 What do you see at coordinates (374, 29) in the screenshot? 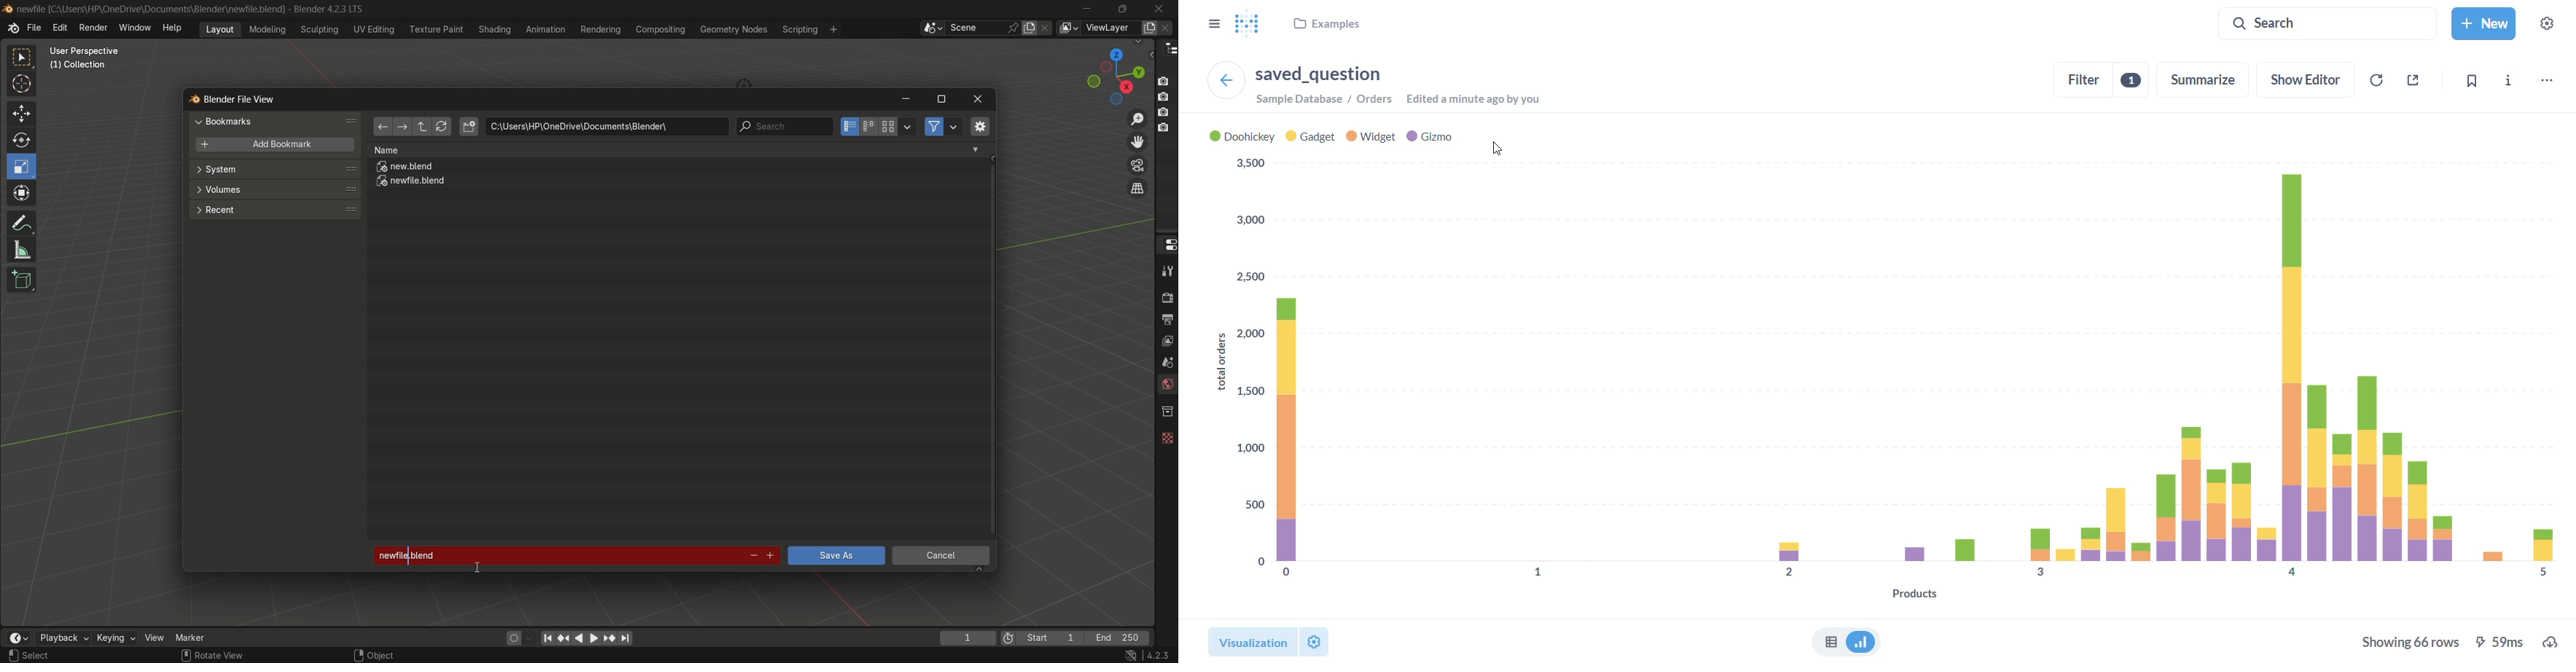
I see `uv editing menu` at bounding box center [374, 29].